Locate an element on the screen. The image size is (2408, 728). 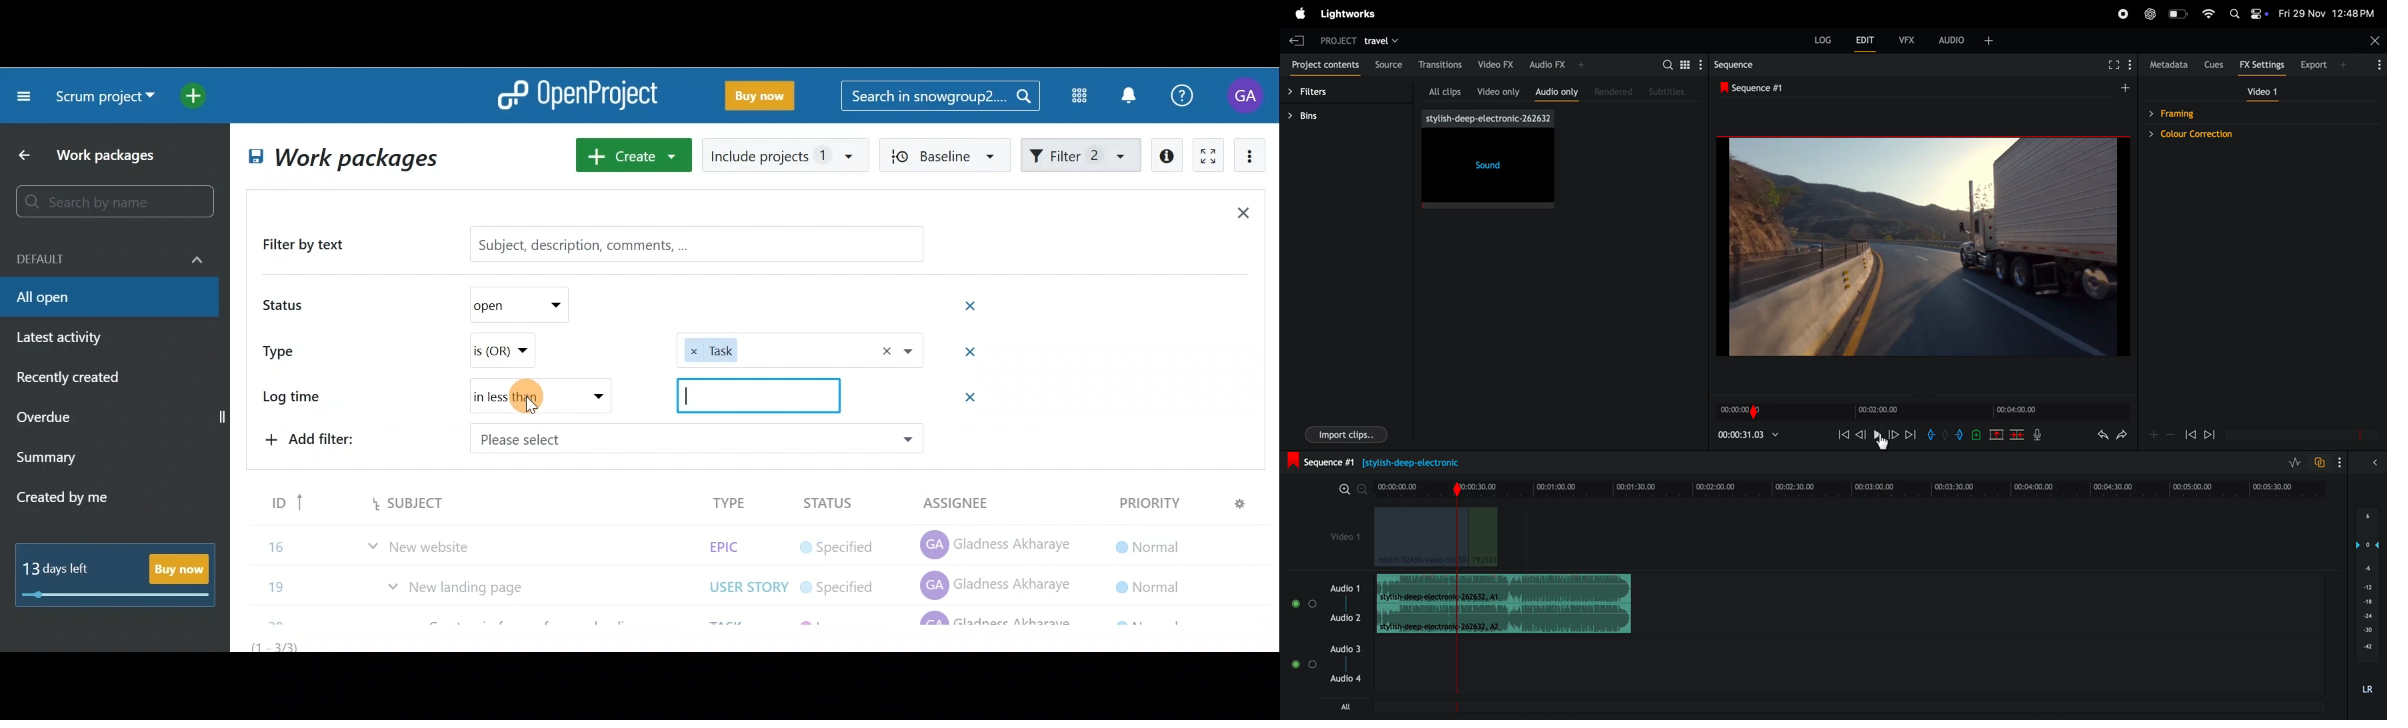
(GA) Gladness Akharaye is located at coordinates (997, 584).